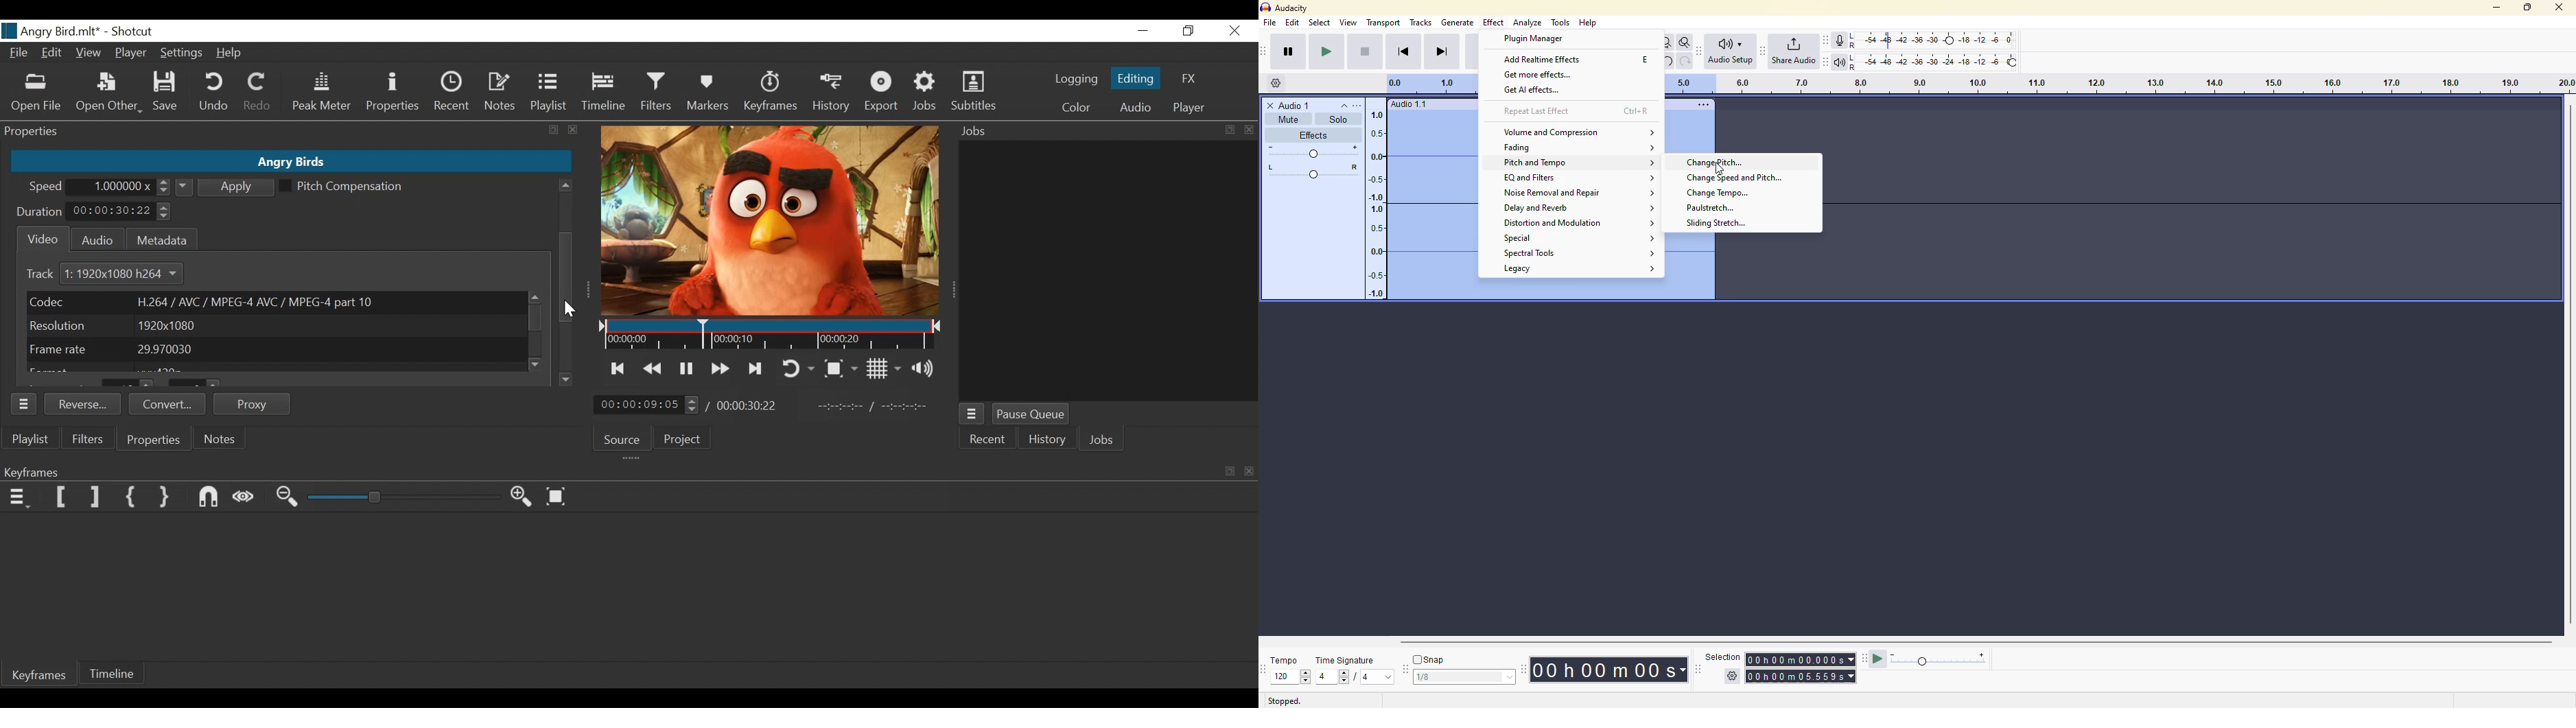 This screenshot has height=728, width=2576. I want to click on Set Filter last, so click(95, 498).